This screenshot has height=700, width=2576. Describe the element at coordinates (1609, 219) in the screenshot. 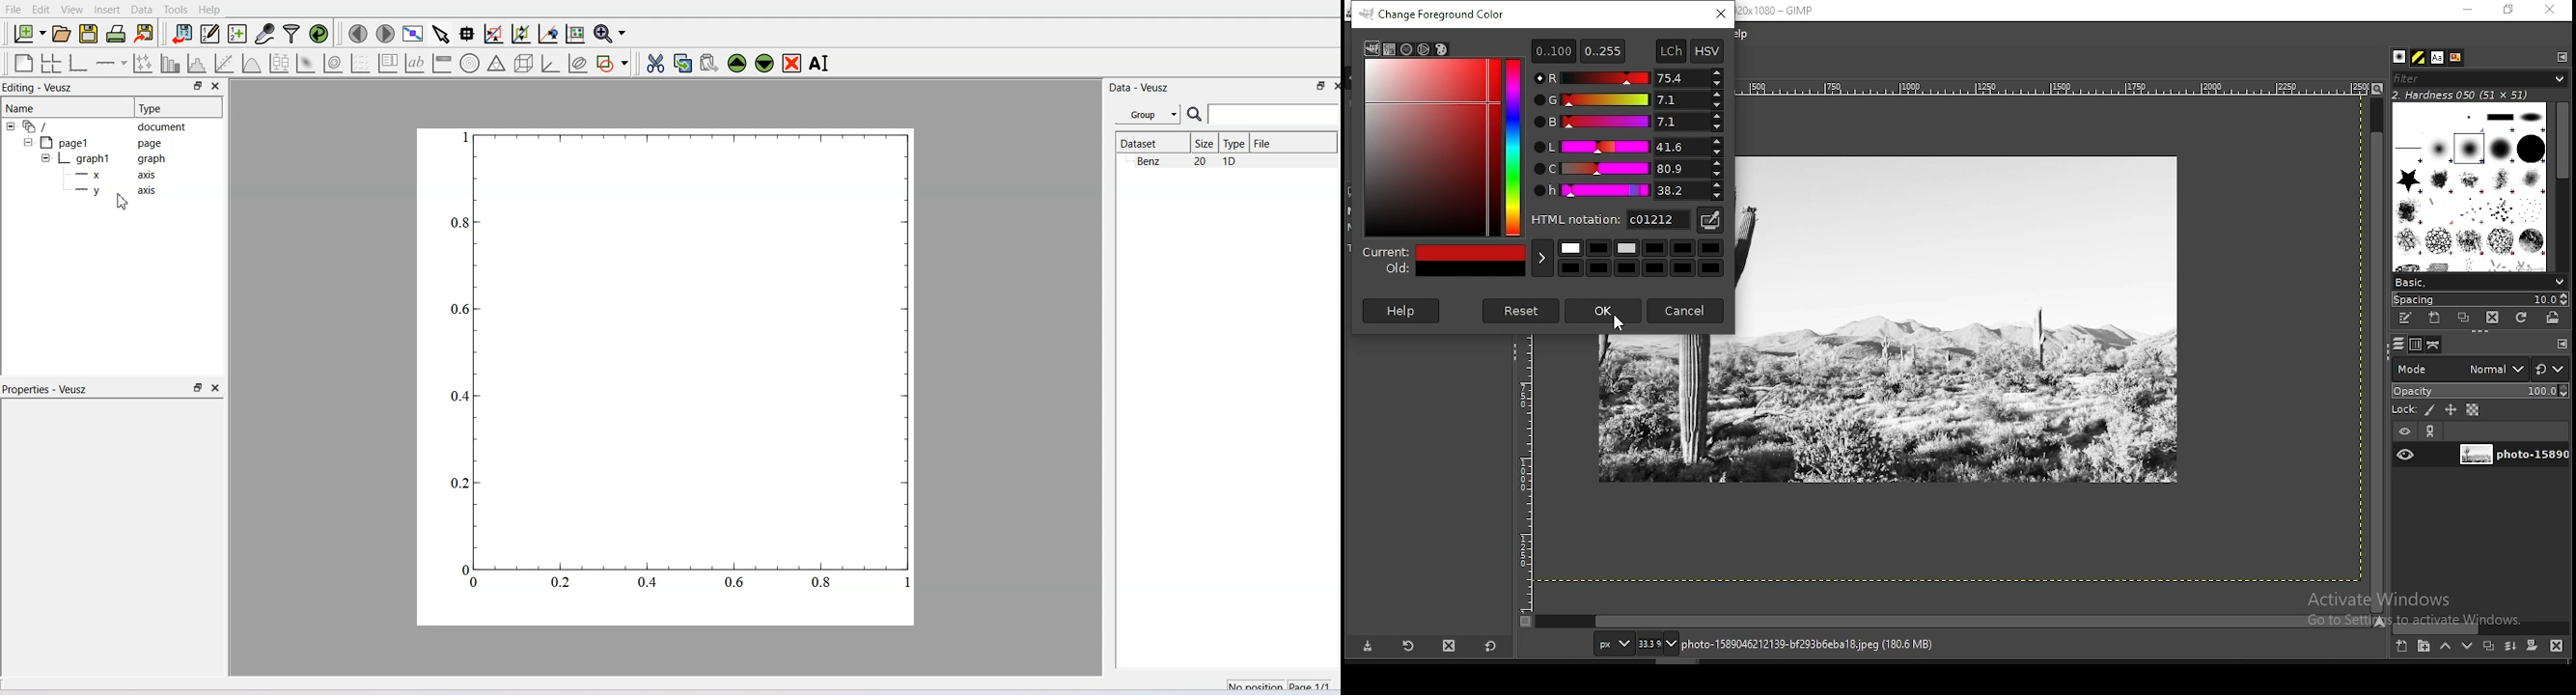

I see `html notation` at that location.